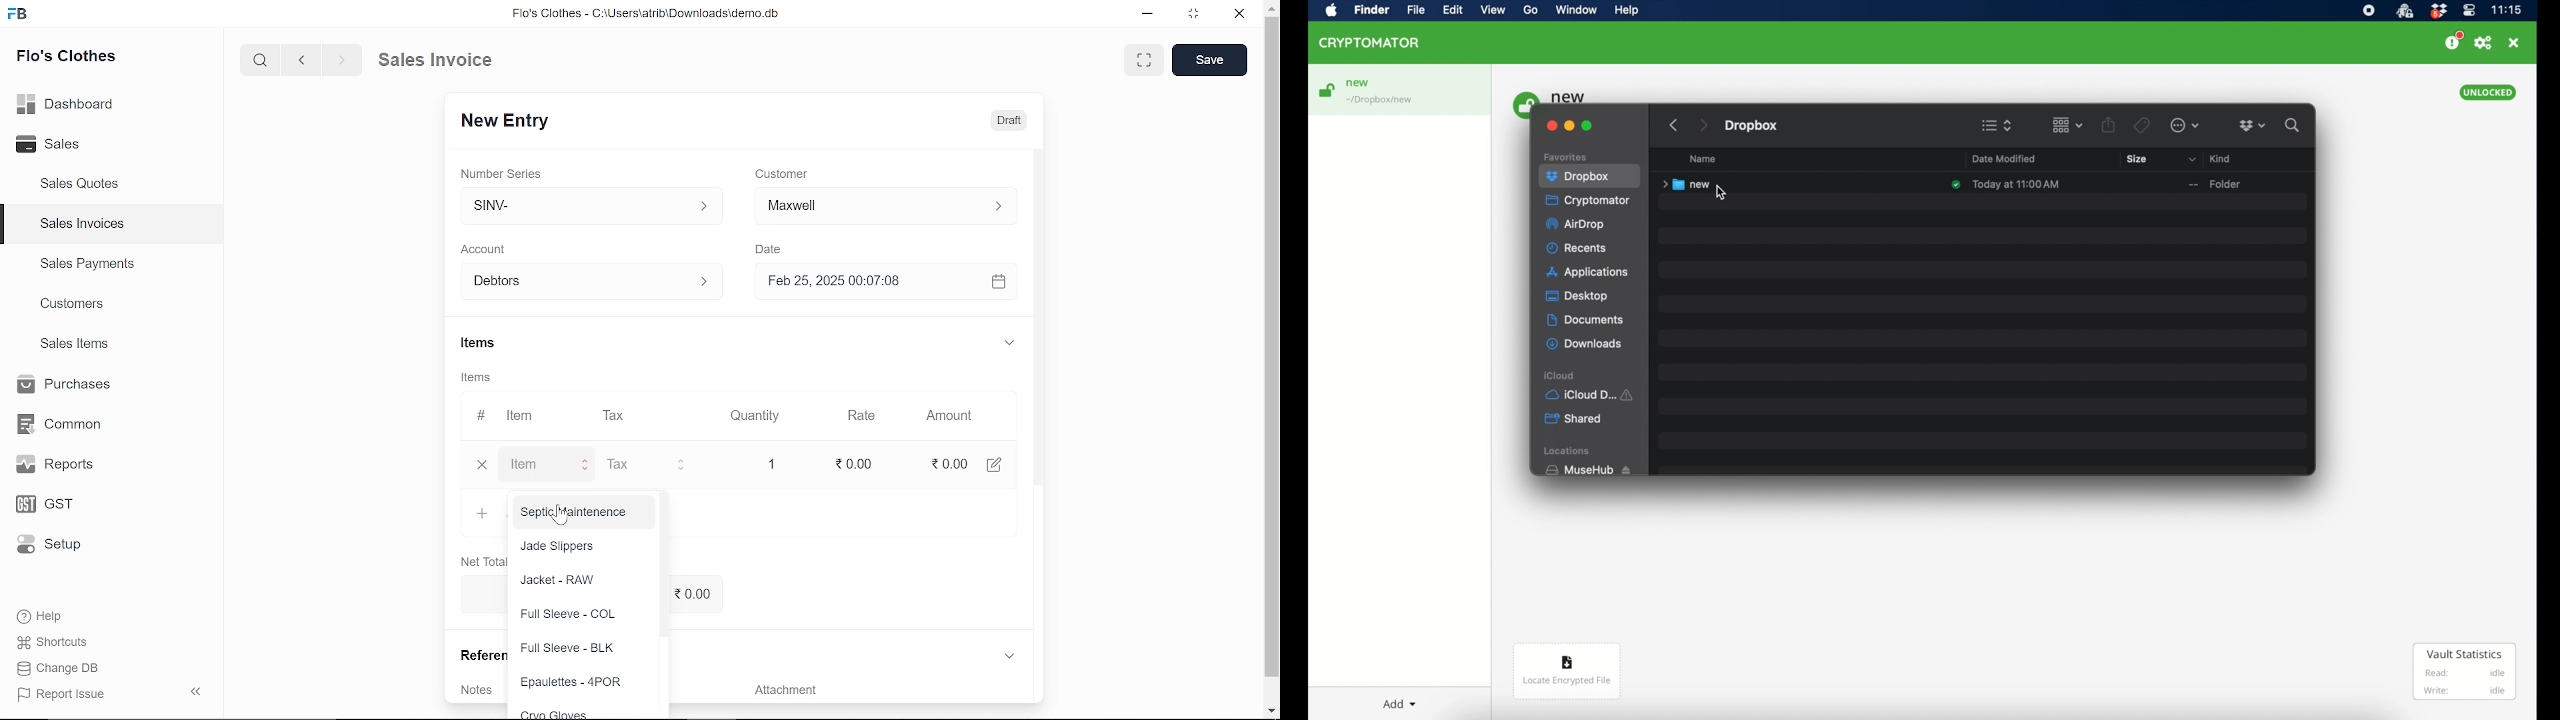 The image size is (2576, 728). What do you see at coordinates (890, 206) in the screenshot?
I see `Insert Customer` at bounding box center [890, 206].